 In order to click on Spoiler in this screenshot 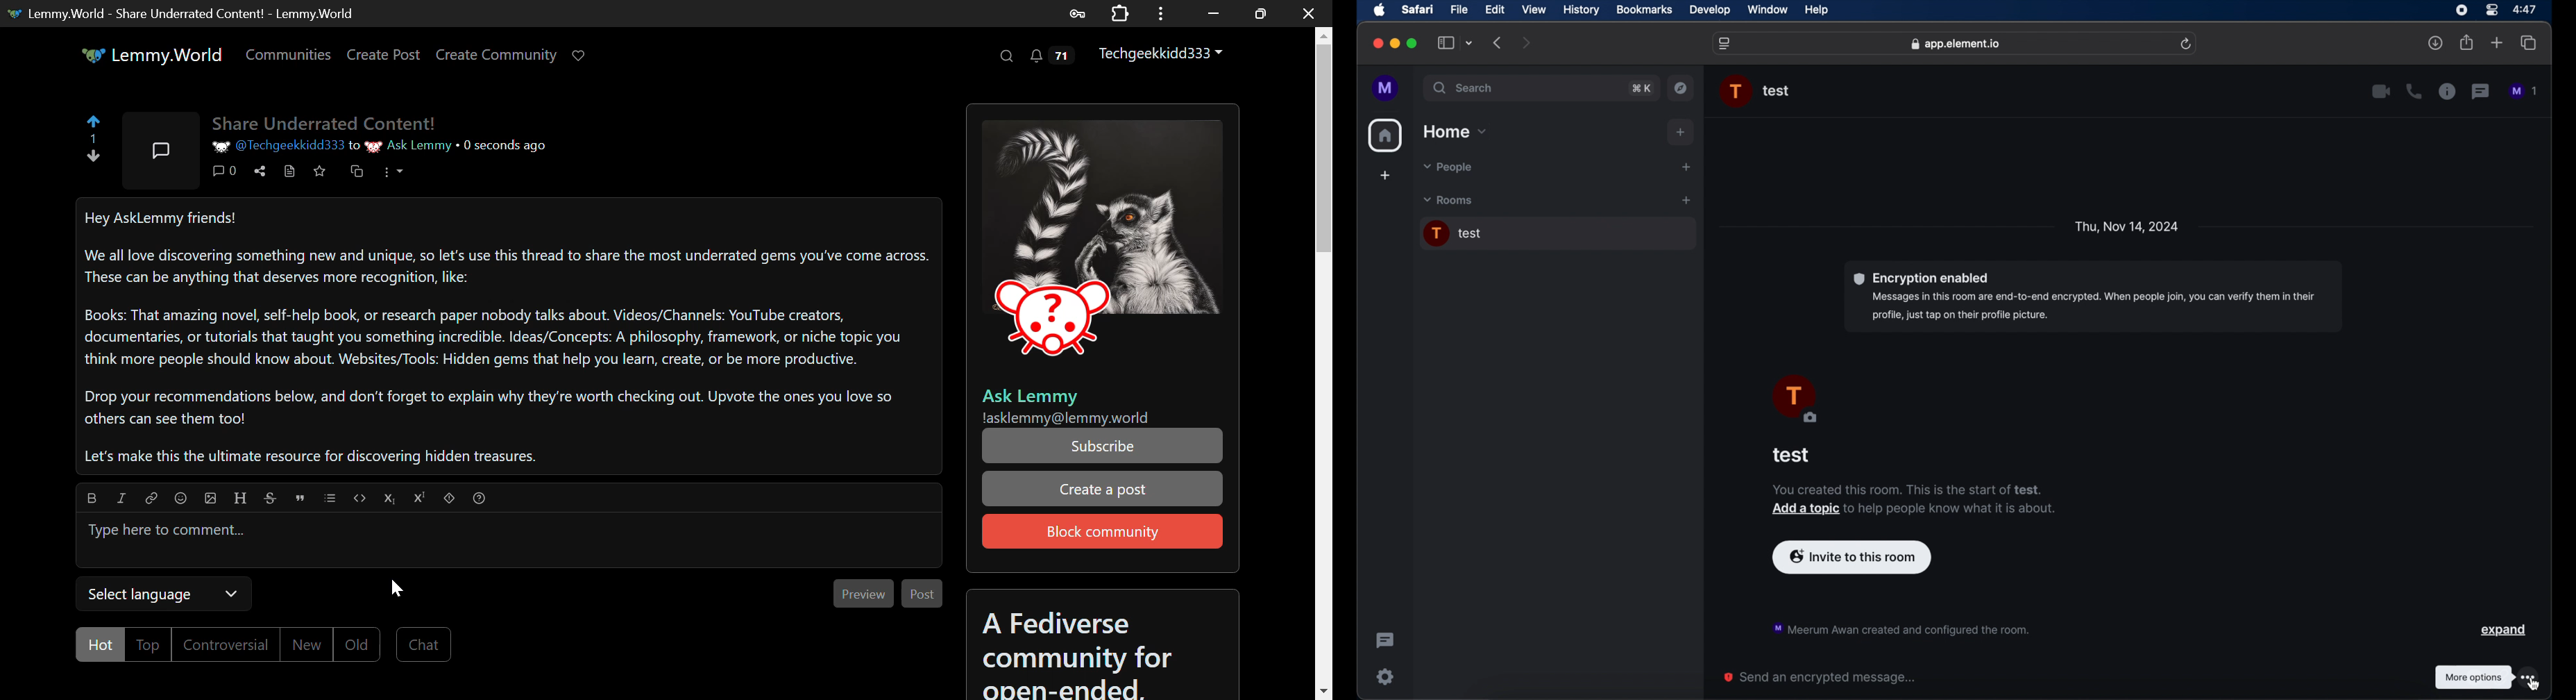, I will do `click(450, 500)`.